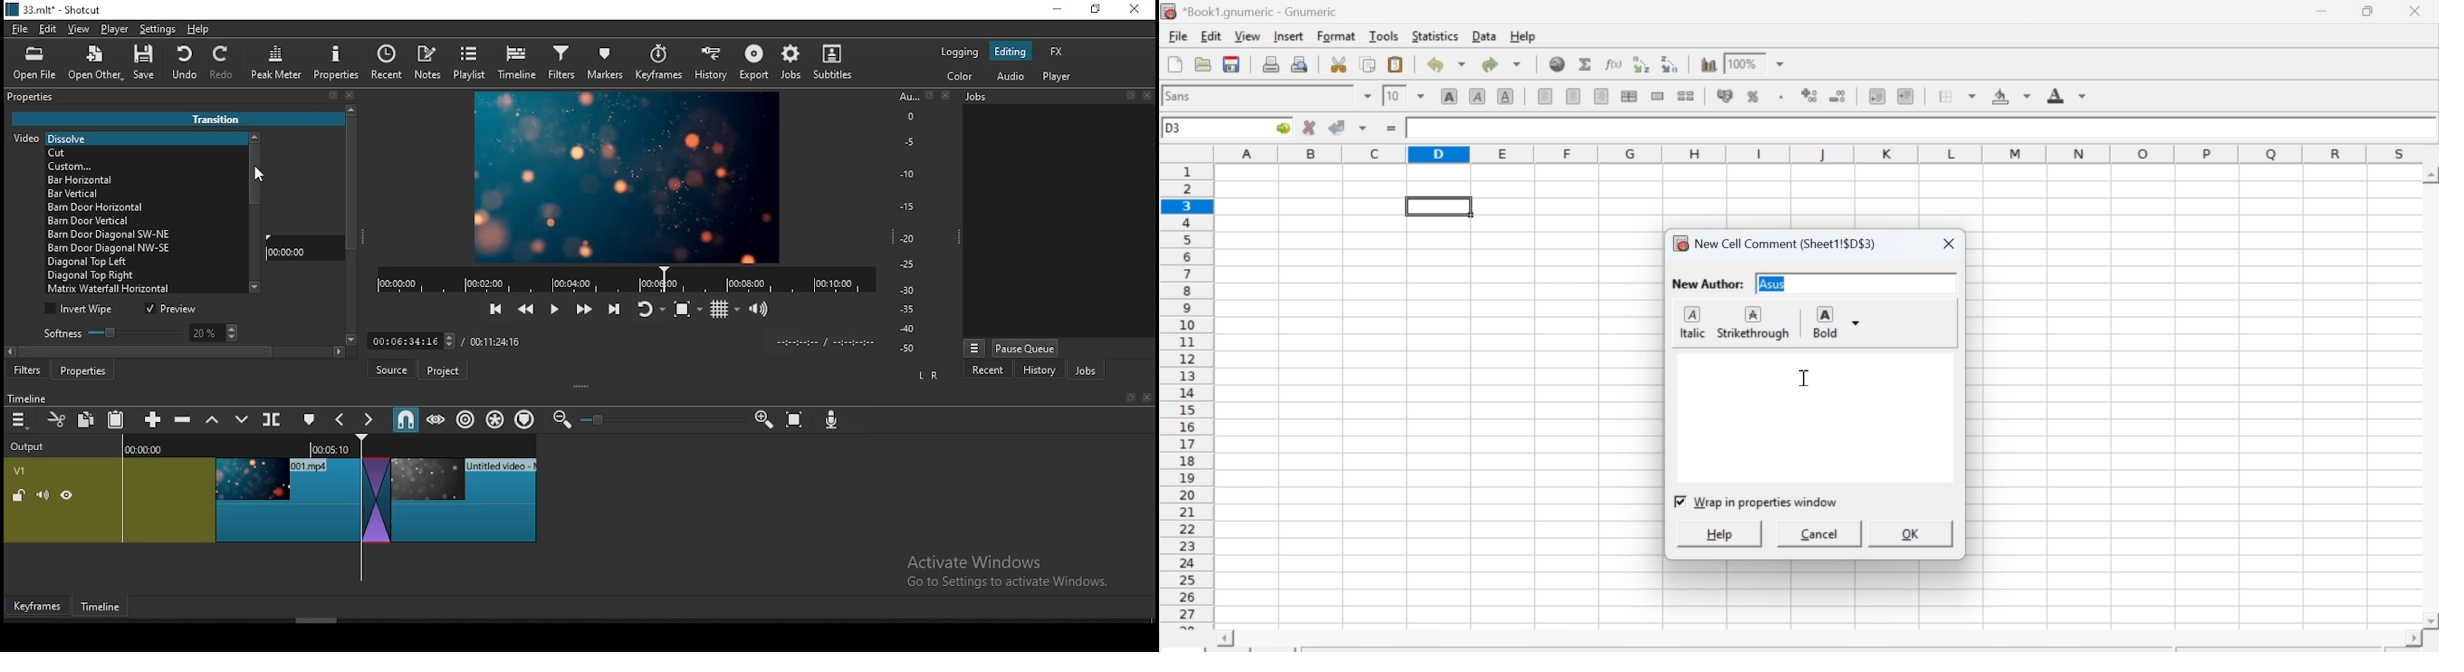 The image size is (2464, 672). I want to click on history, so click(708, 64).